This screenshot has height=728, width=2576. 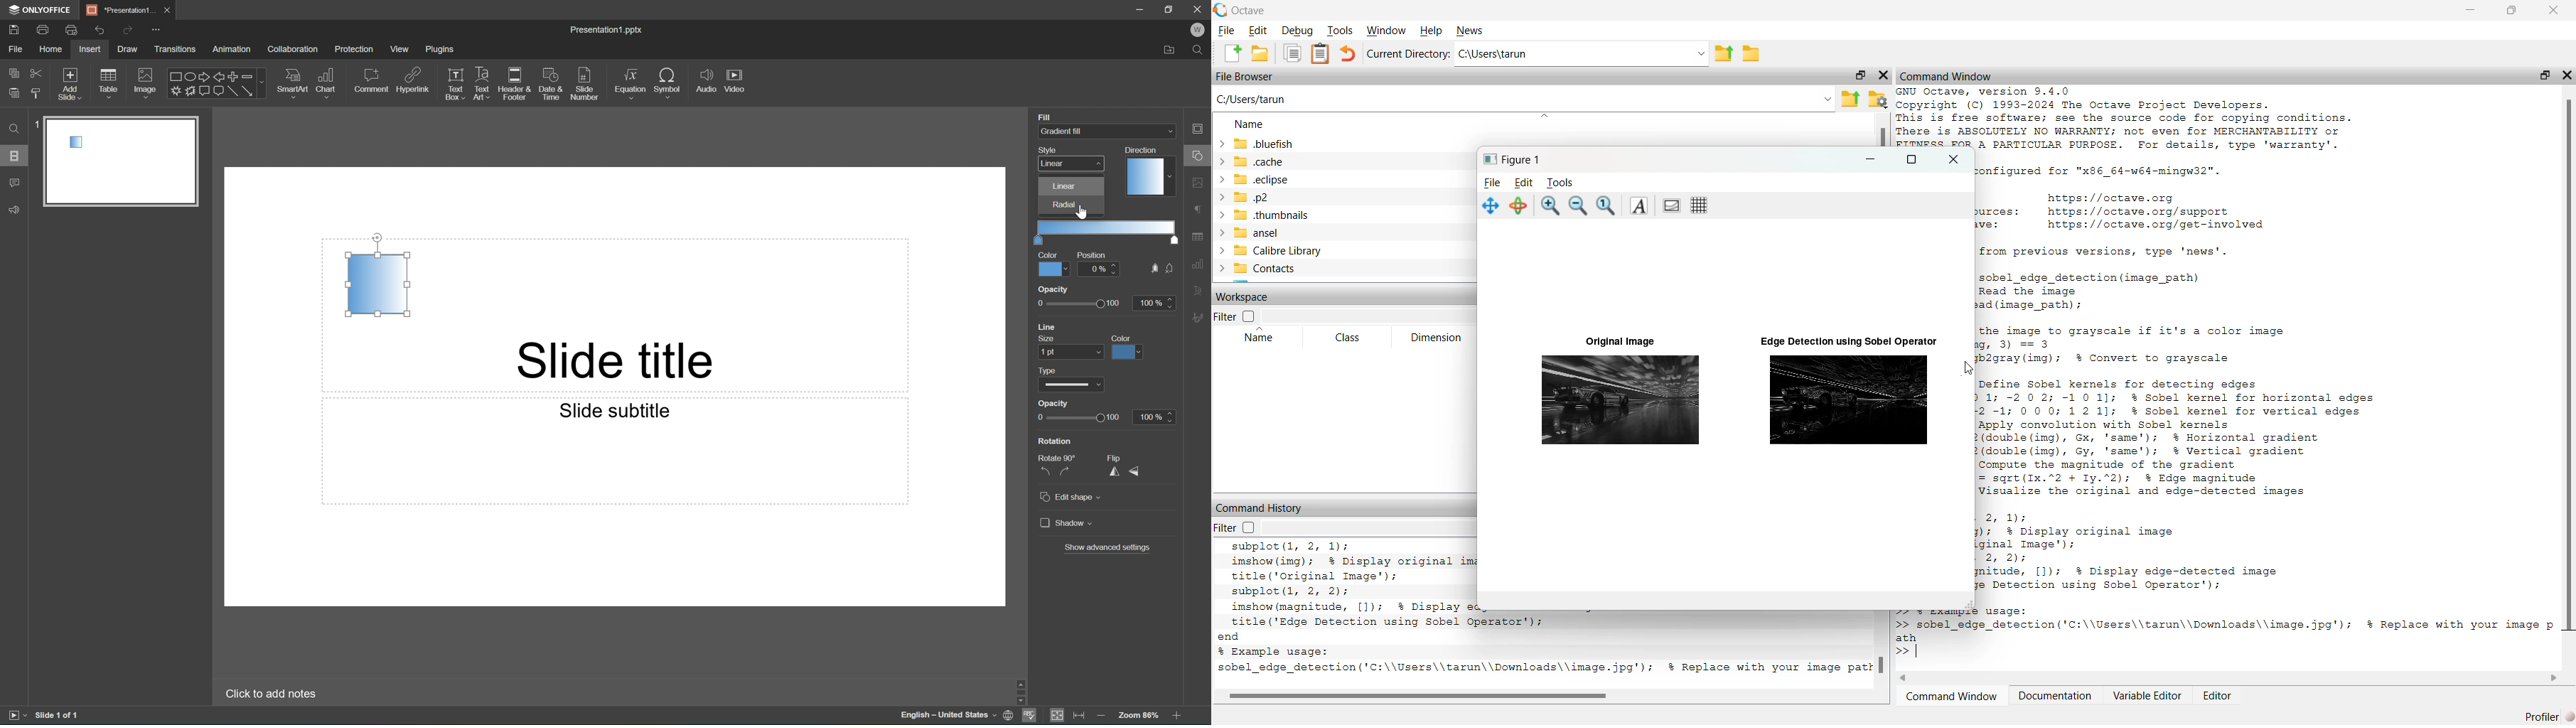 I want to click on Cut, so click(x=36, y=72).